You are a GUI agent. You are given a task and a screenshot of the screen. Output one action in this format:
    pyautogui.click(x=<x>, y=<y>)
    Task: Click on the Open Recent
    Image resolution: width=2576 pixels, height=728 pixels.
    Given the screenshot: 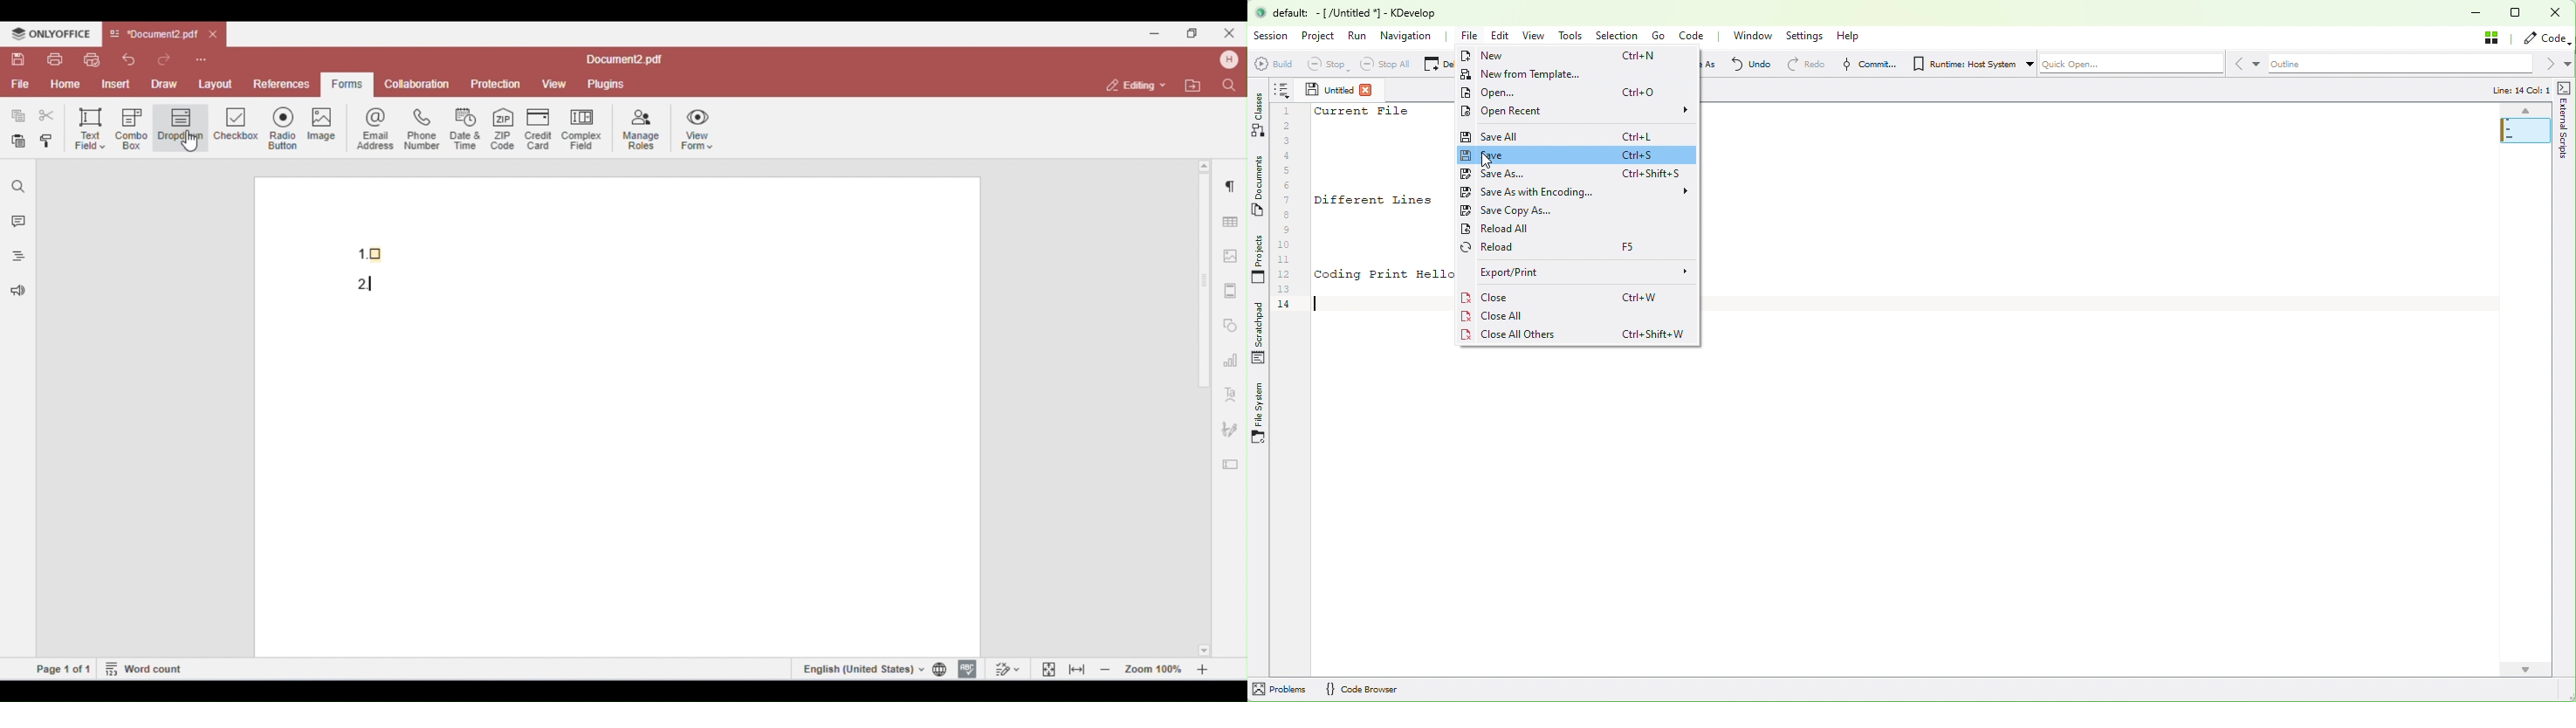 What is the action you would take?
    pyautogui.click(x=1575, y=112)
    